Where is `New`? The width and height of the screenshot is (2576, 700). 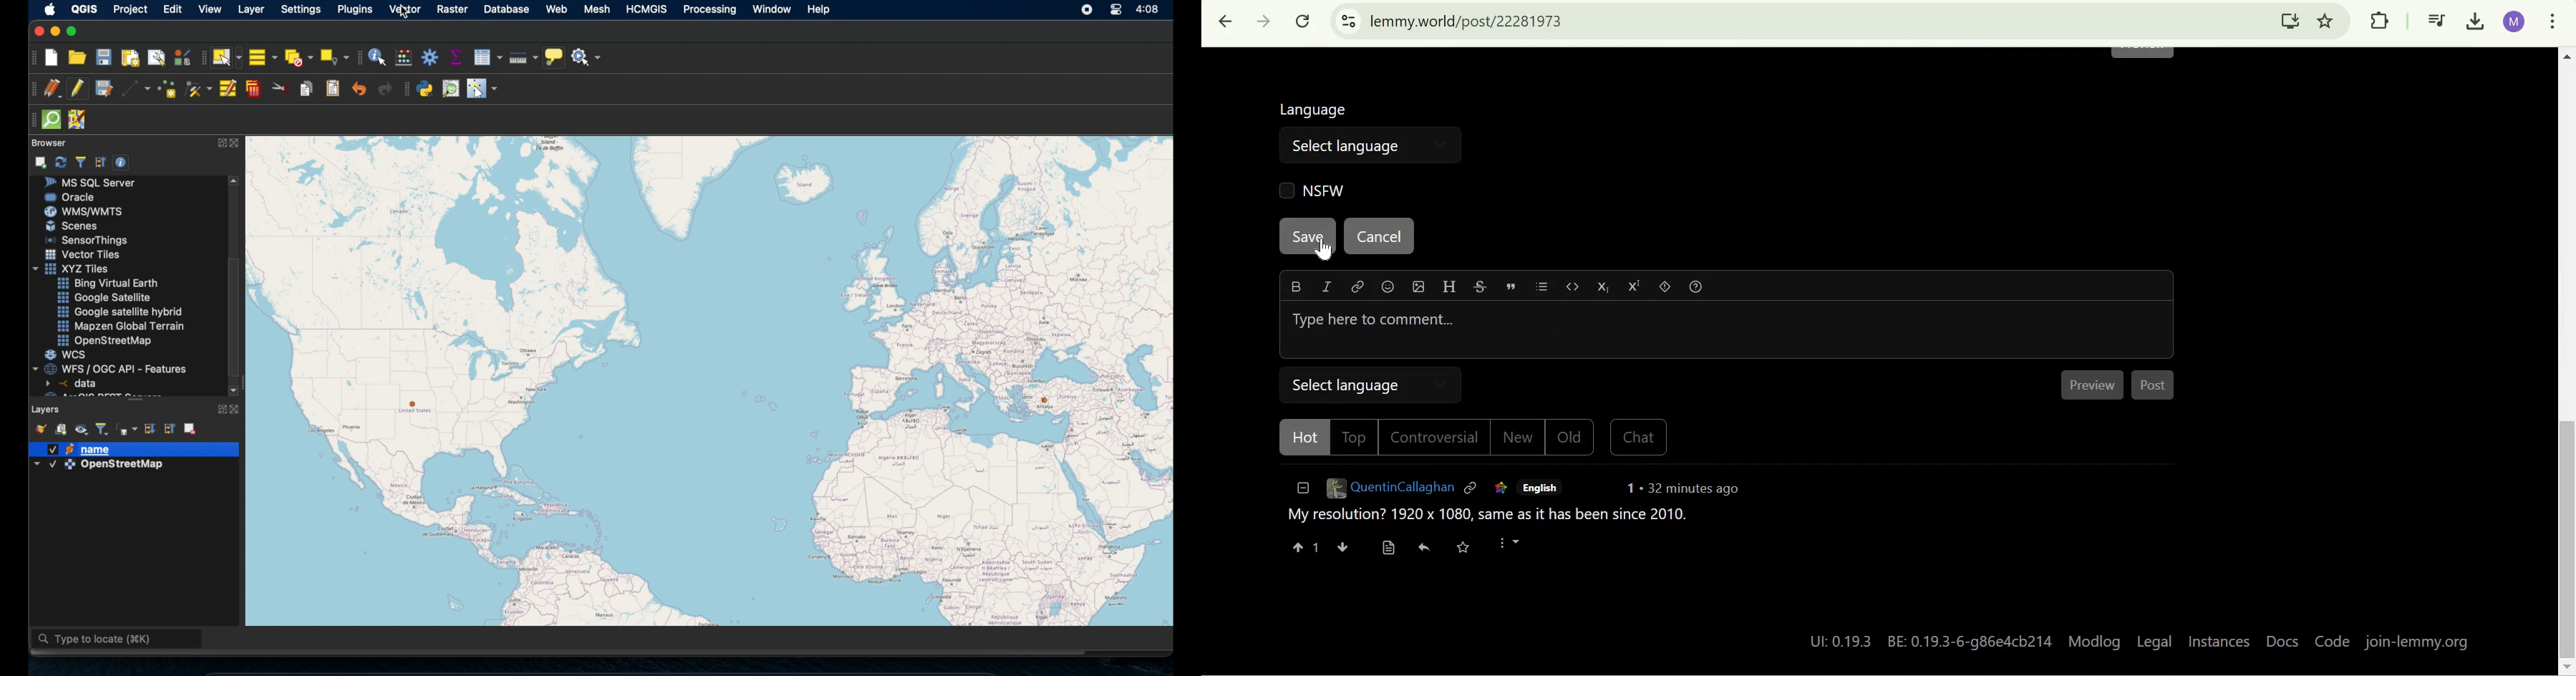
New is located at coordinates (1520, 440).